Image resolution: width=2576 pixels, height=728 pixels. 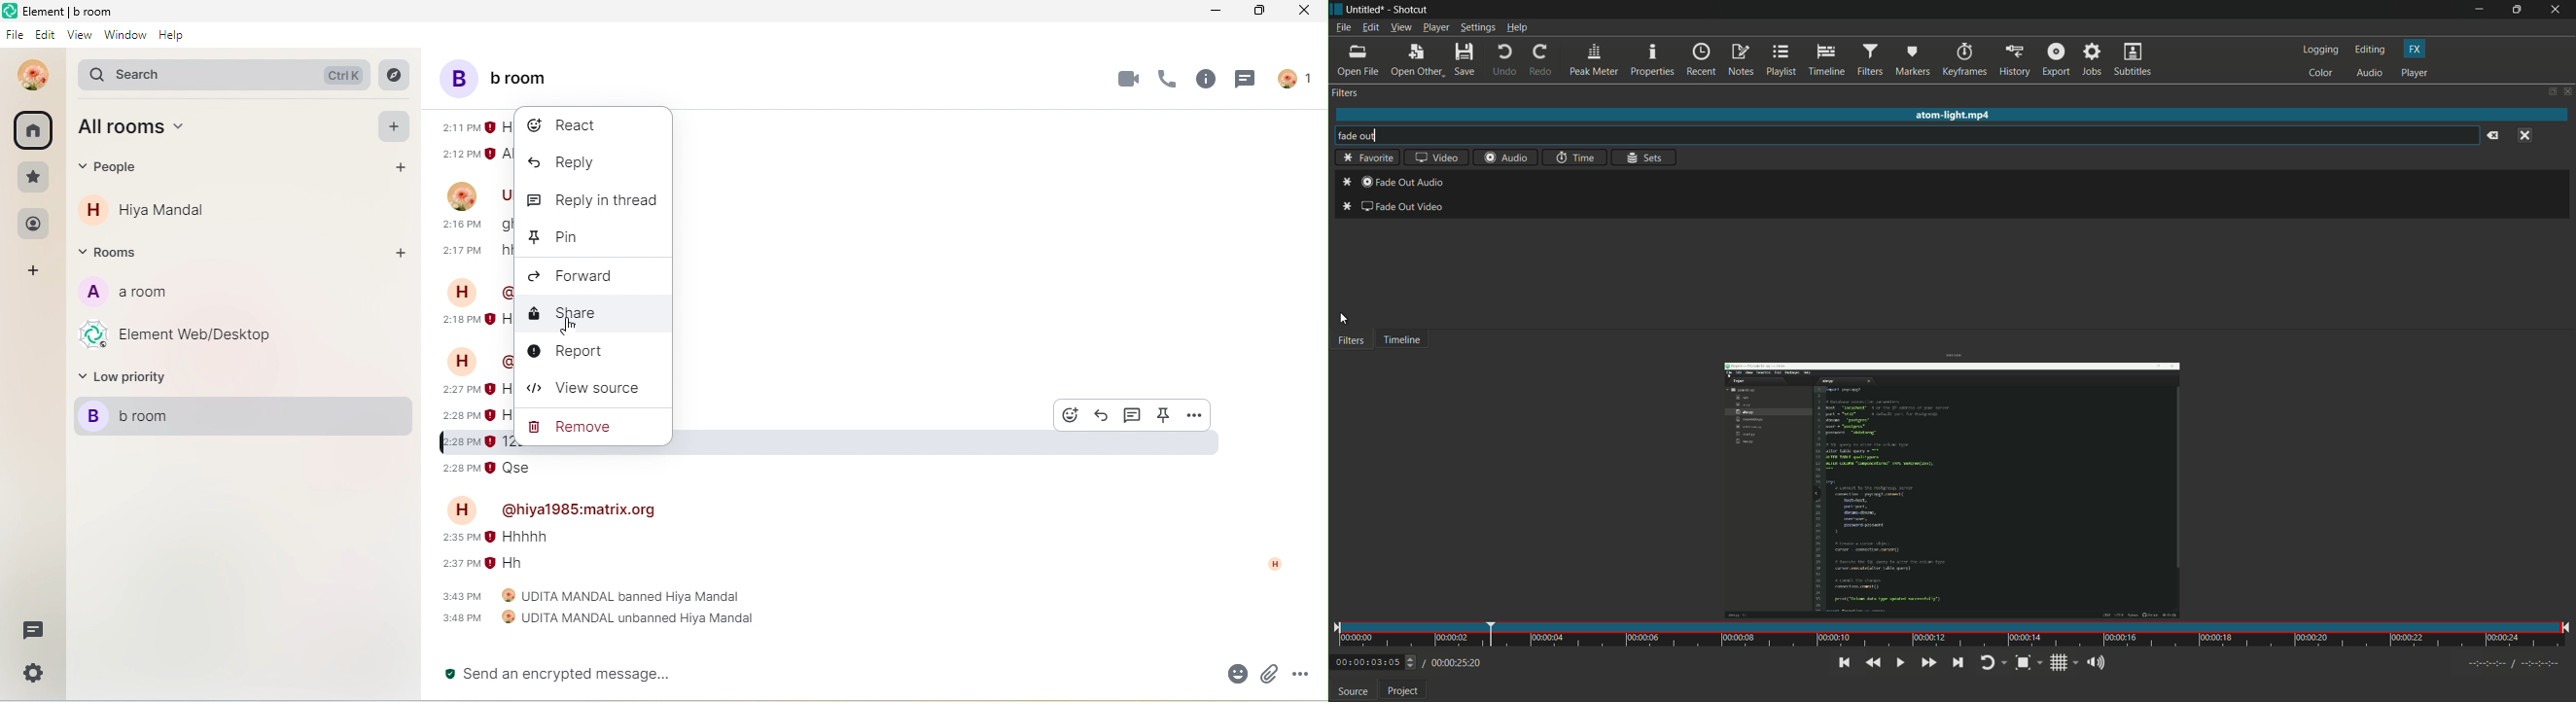 I want to click on view, so click(x=79, y=38).